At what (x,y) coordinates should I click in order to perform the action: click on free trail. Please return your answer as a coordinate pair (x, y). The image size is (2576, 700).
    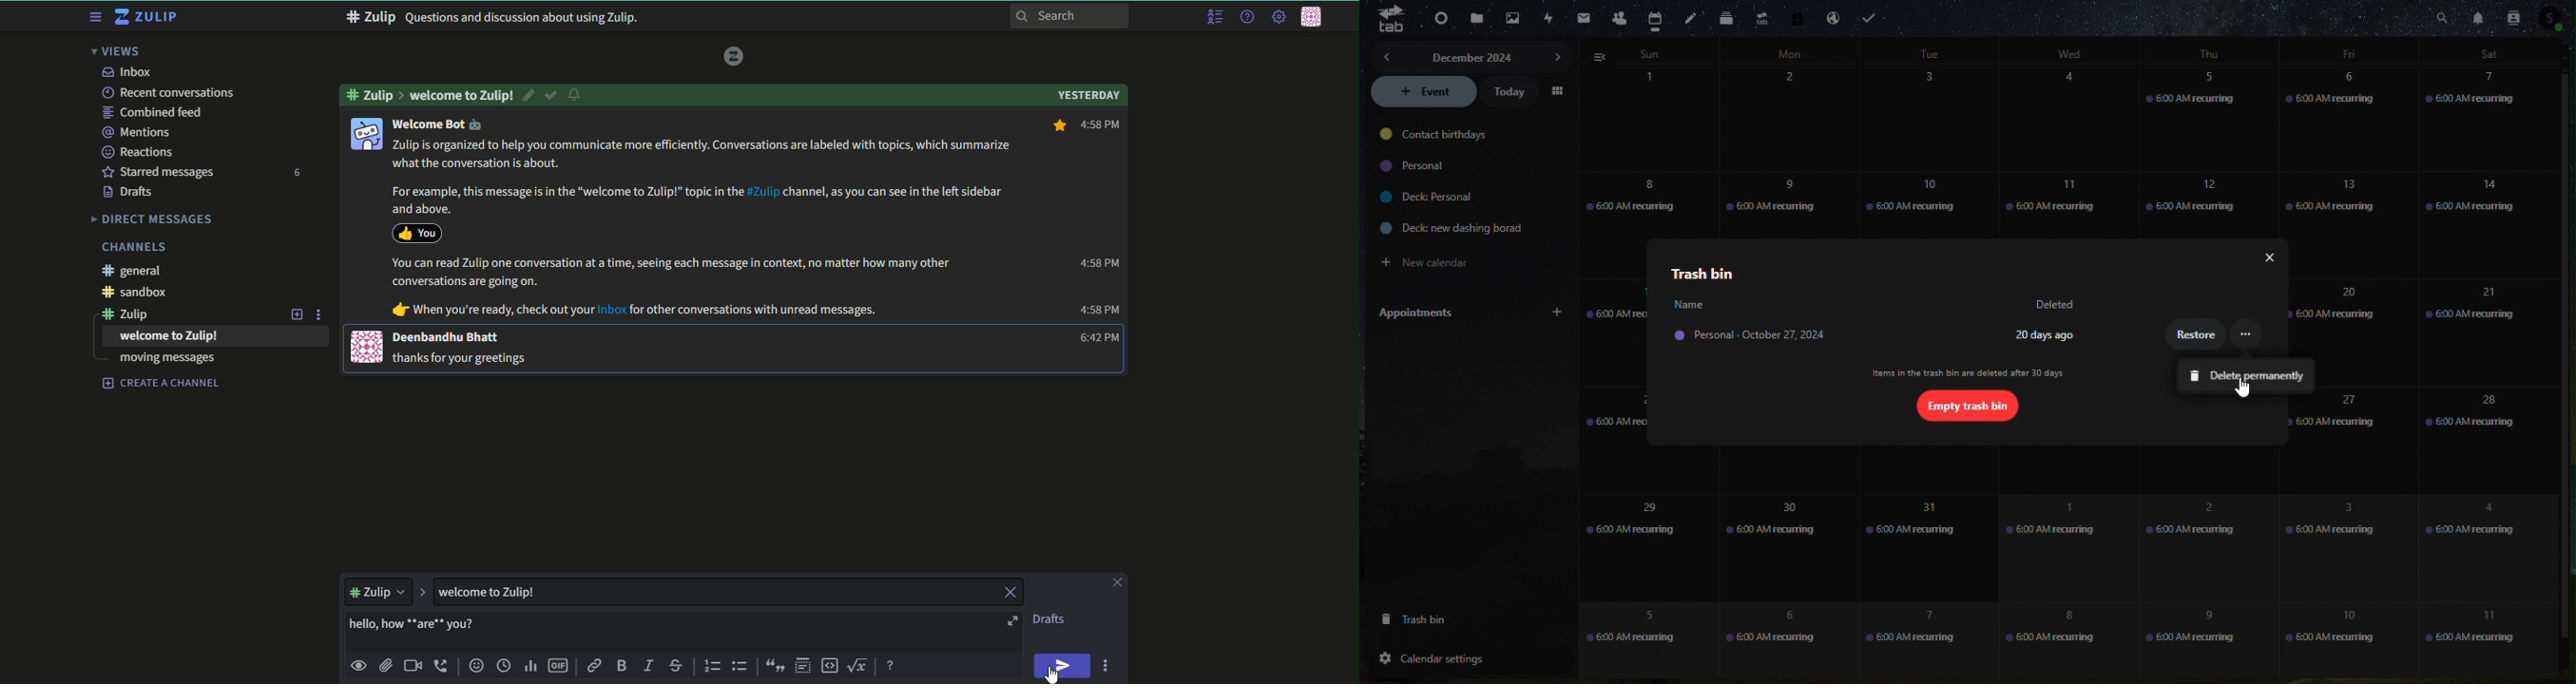
    Looking at the image, I should click on (1797, 17).